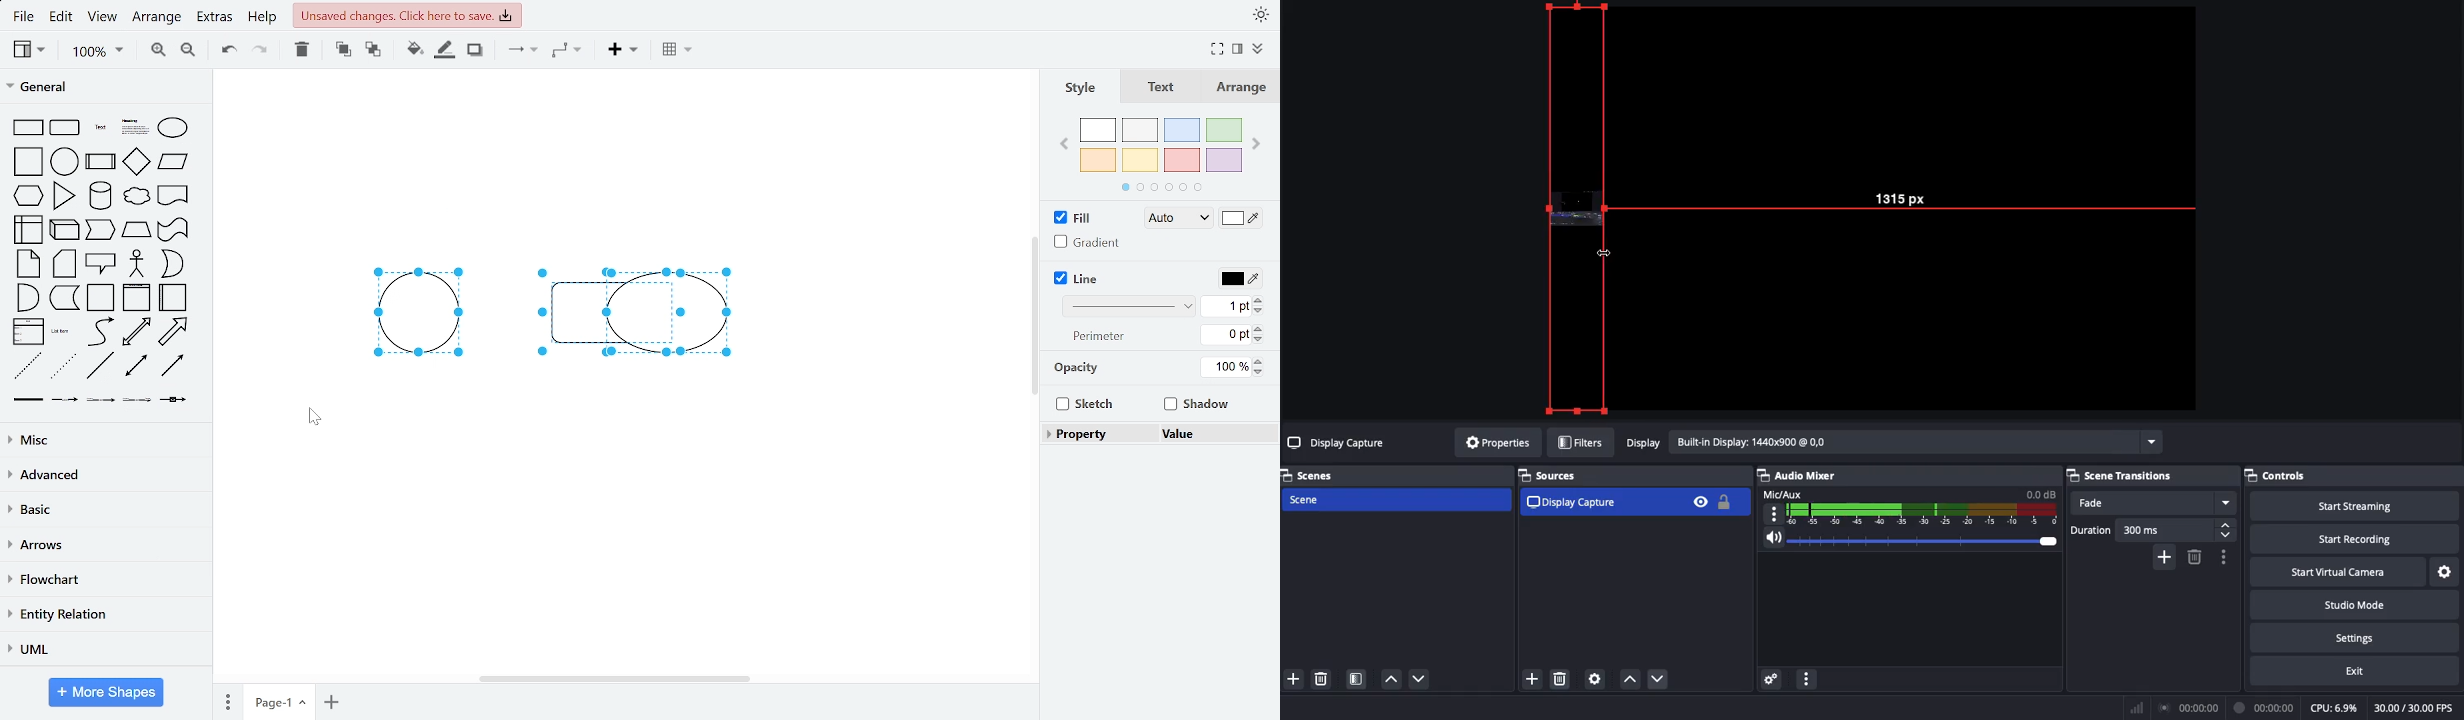 The image size is (2464, 728). I want to click on redo, so click(261, 52).